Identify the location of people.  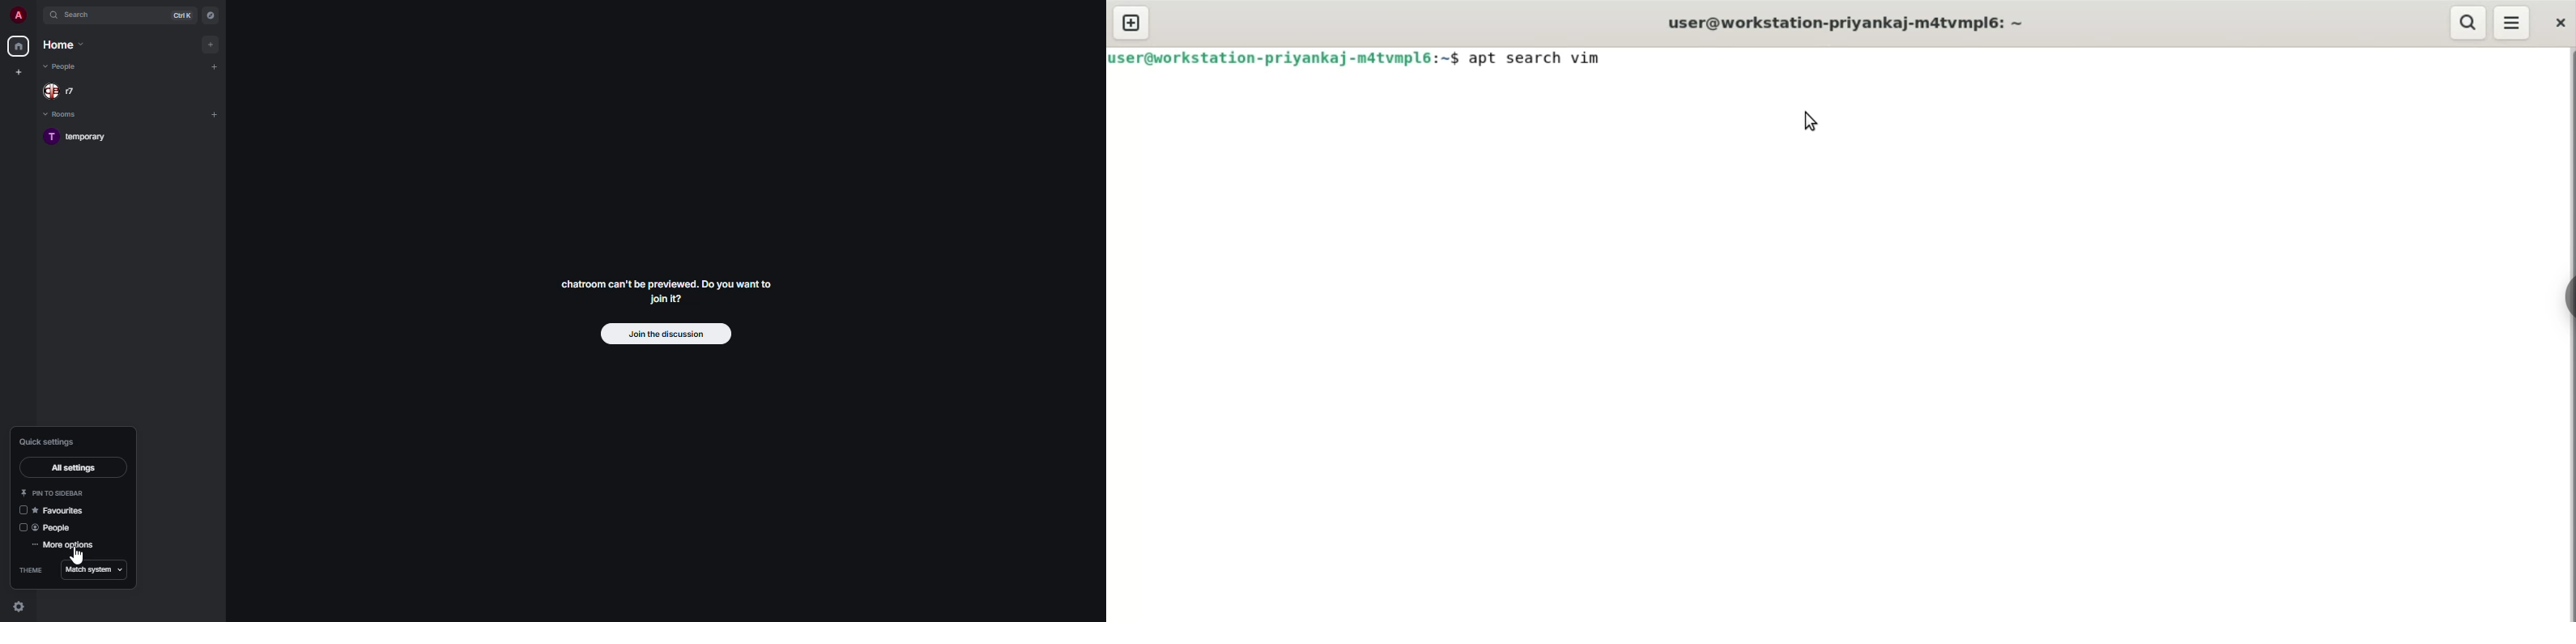
(67, 67).